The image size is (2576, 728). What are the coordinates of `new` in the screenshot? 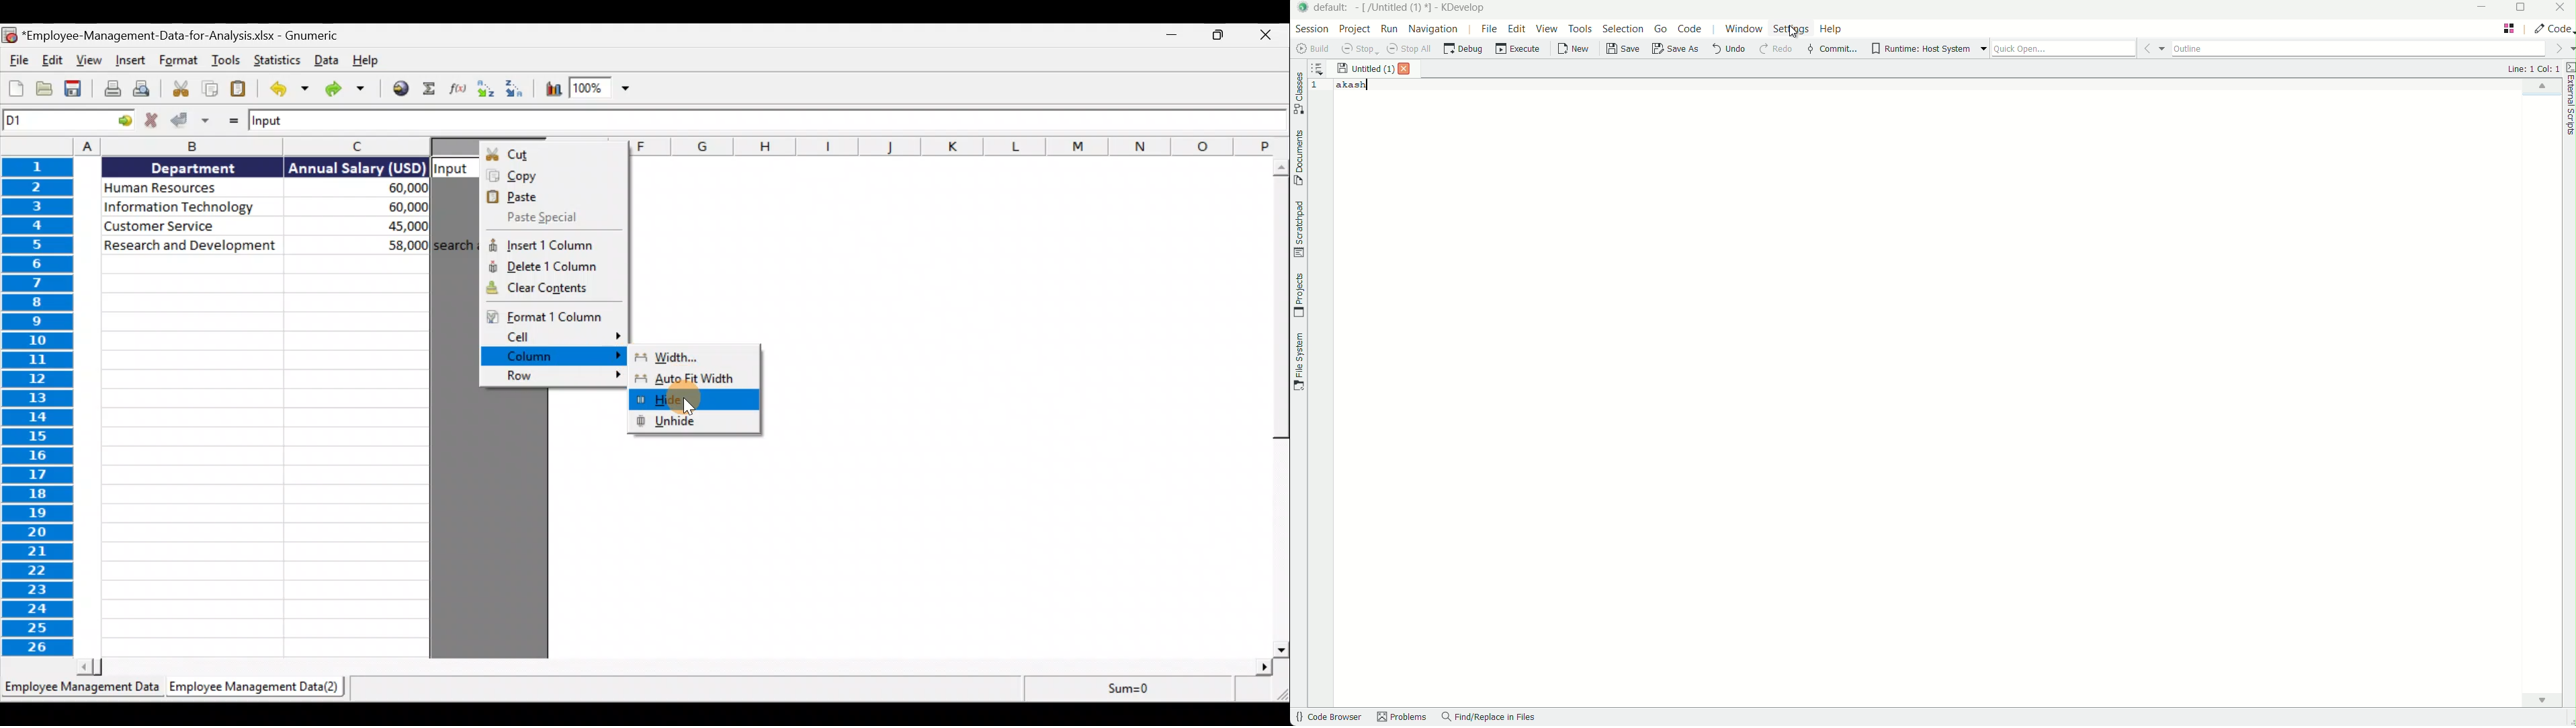 It's located at (1574, 50).